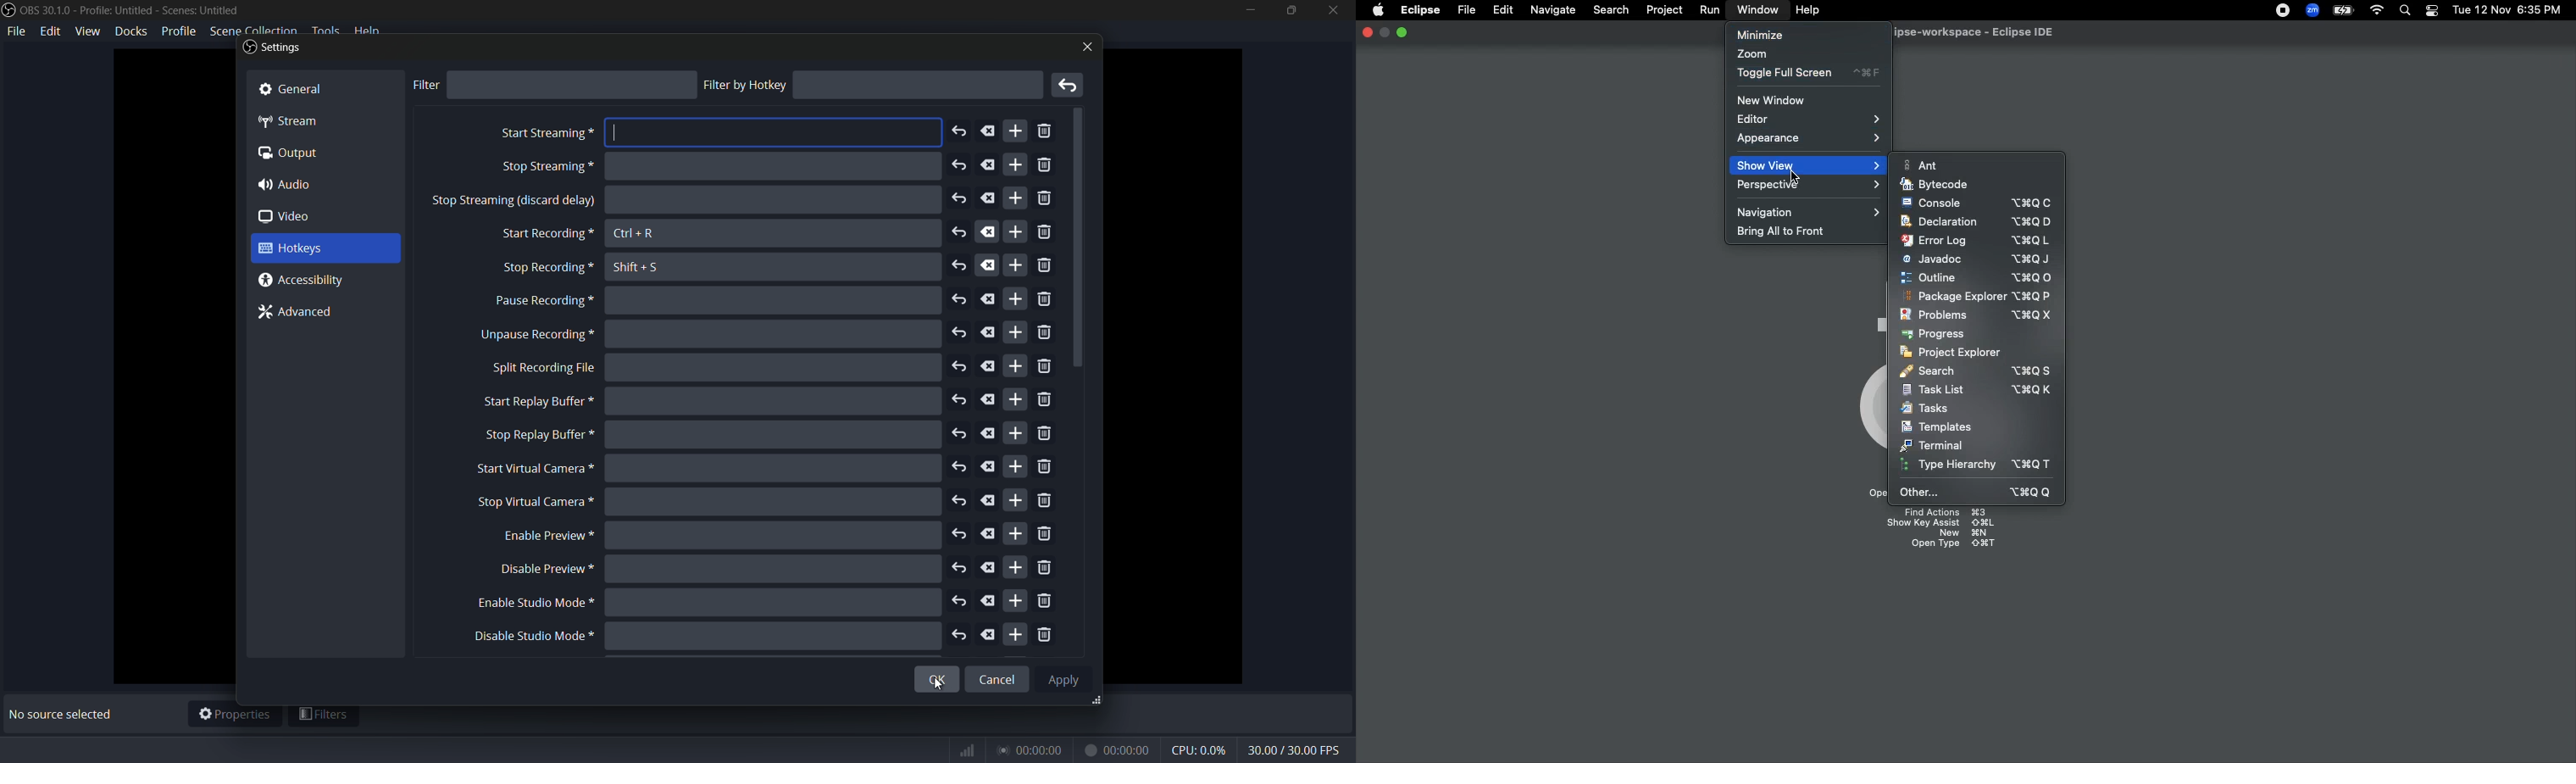 The width and height of the screenshot is (2576, 784). Describe the element at coordinates (1046, 434) in the screenshot. I see `remove` at that location.